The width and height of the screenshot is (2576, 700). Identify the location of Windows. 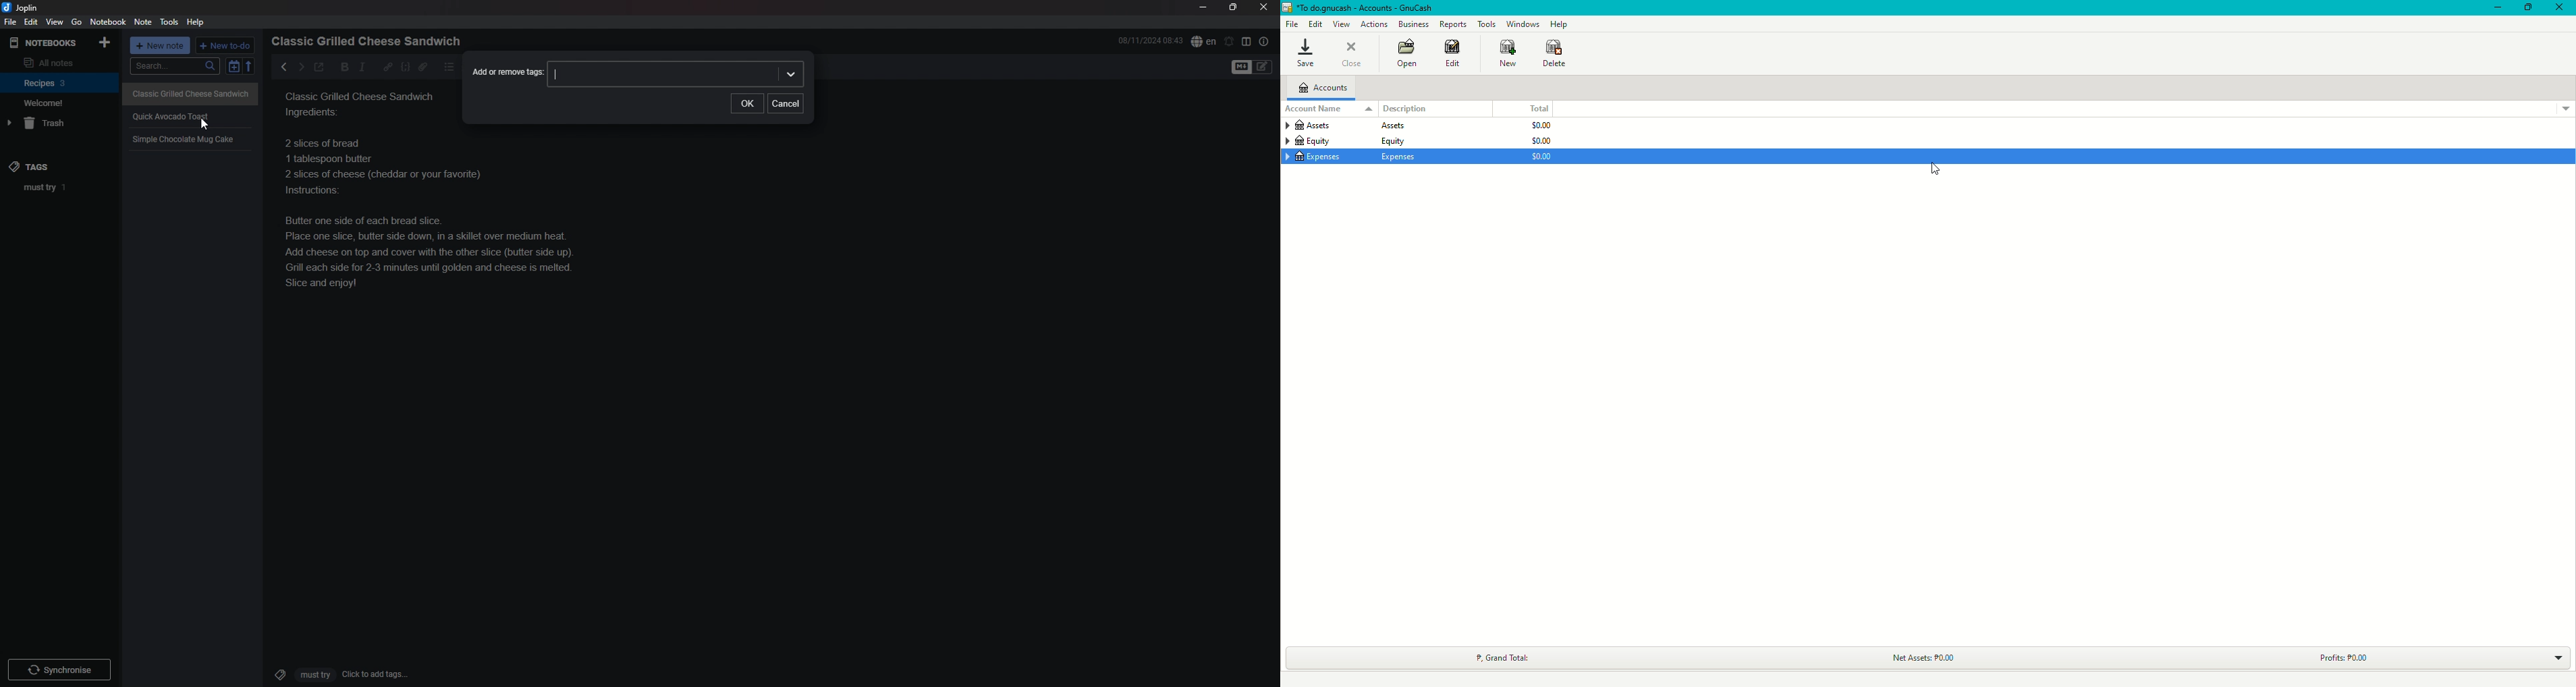
(1523, 24).